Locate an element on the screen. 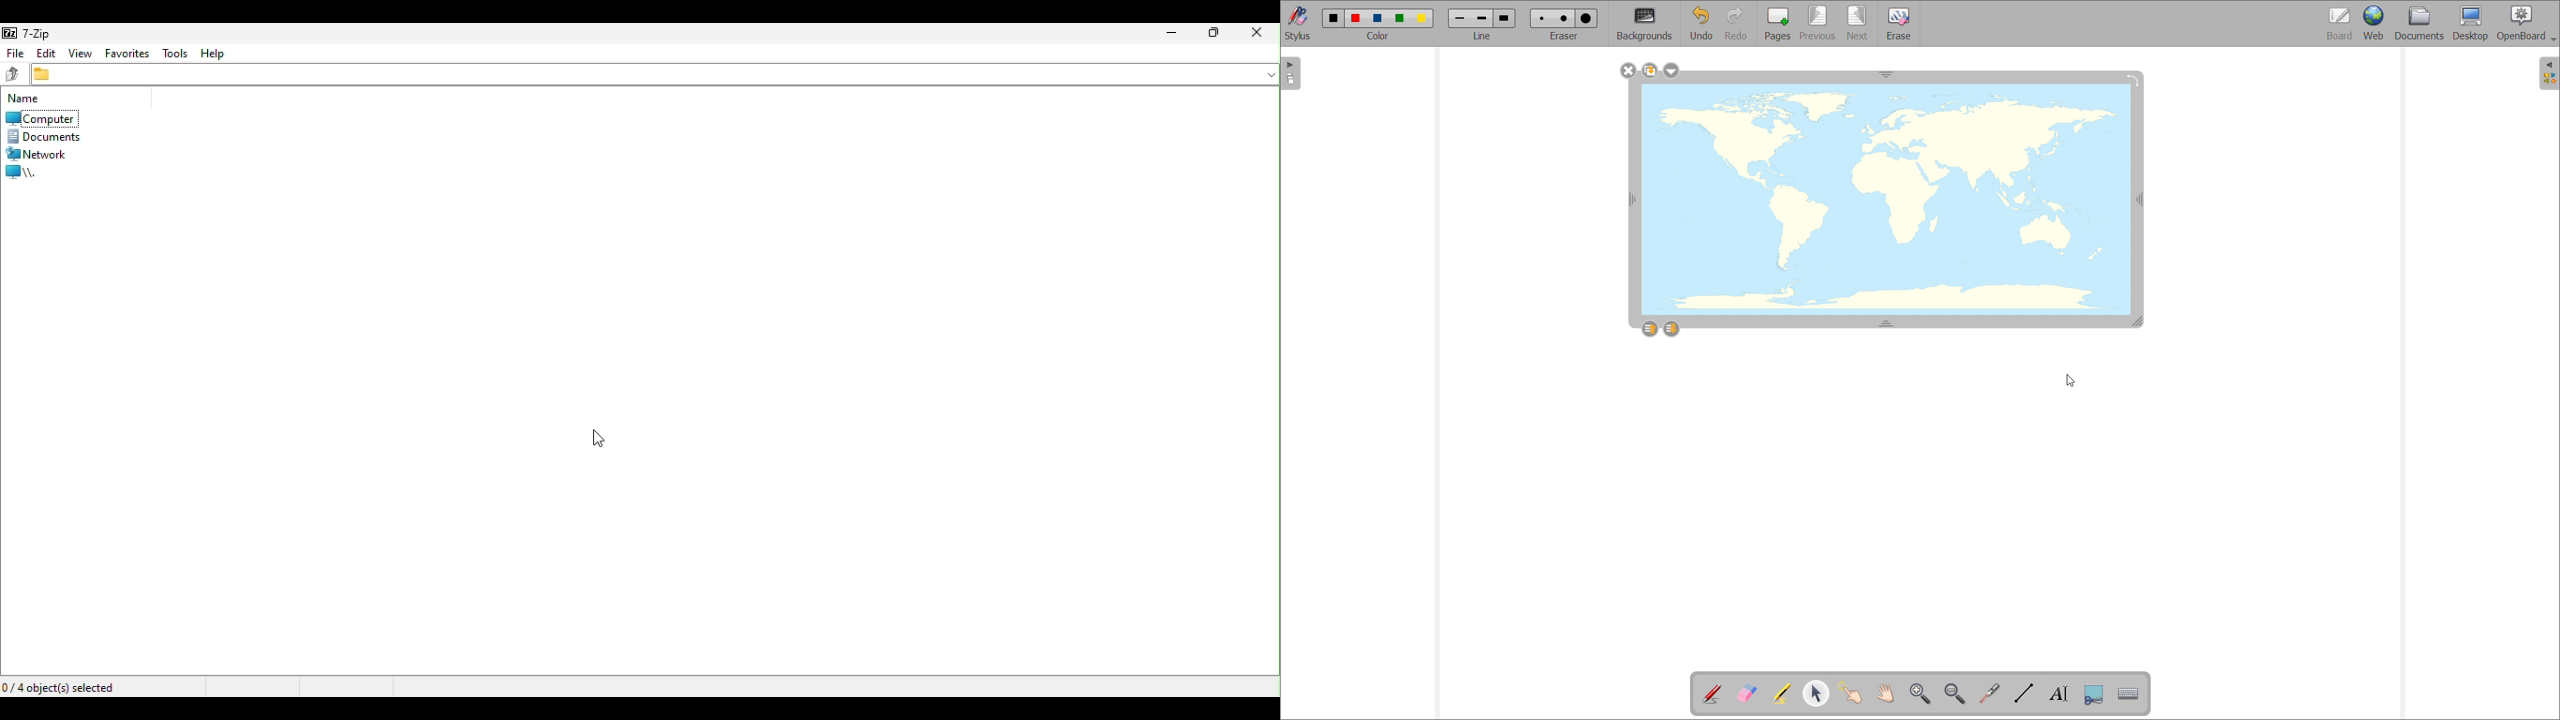 The width and height of the screenshot is (2576, 728). Favourite is located at coordinates (130, 53).